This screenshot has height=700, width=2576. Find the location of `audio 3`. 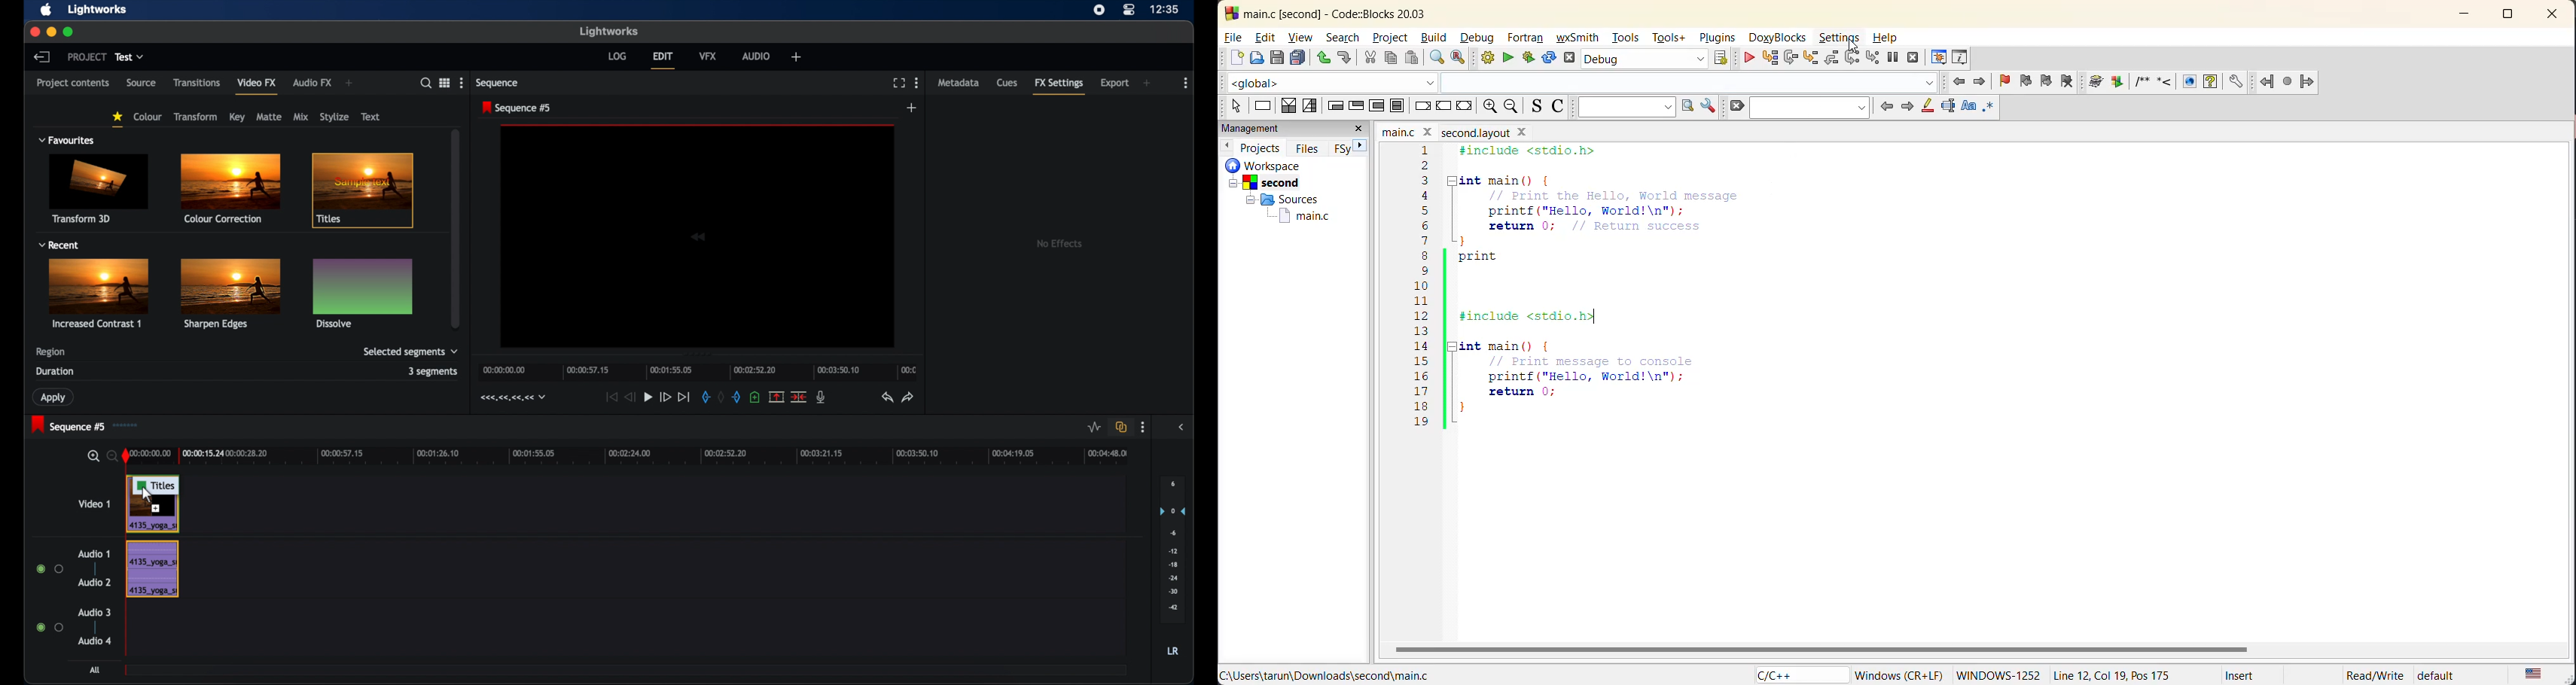

audio 3 is located at coordinates (94, 613).